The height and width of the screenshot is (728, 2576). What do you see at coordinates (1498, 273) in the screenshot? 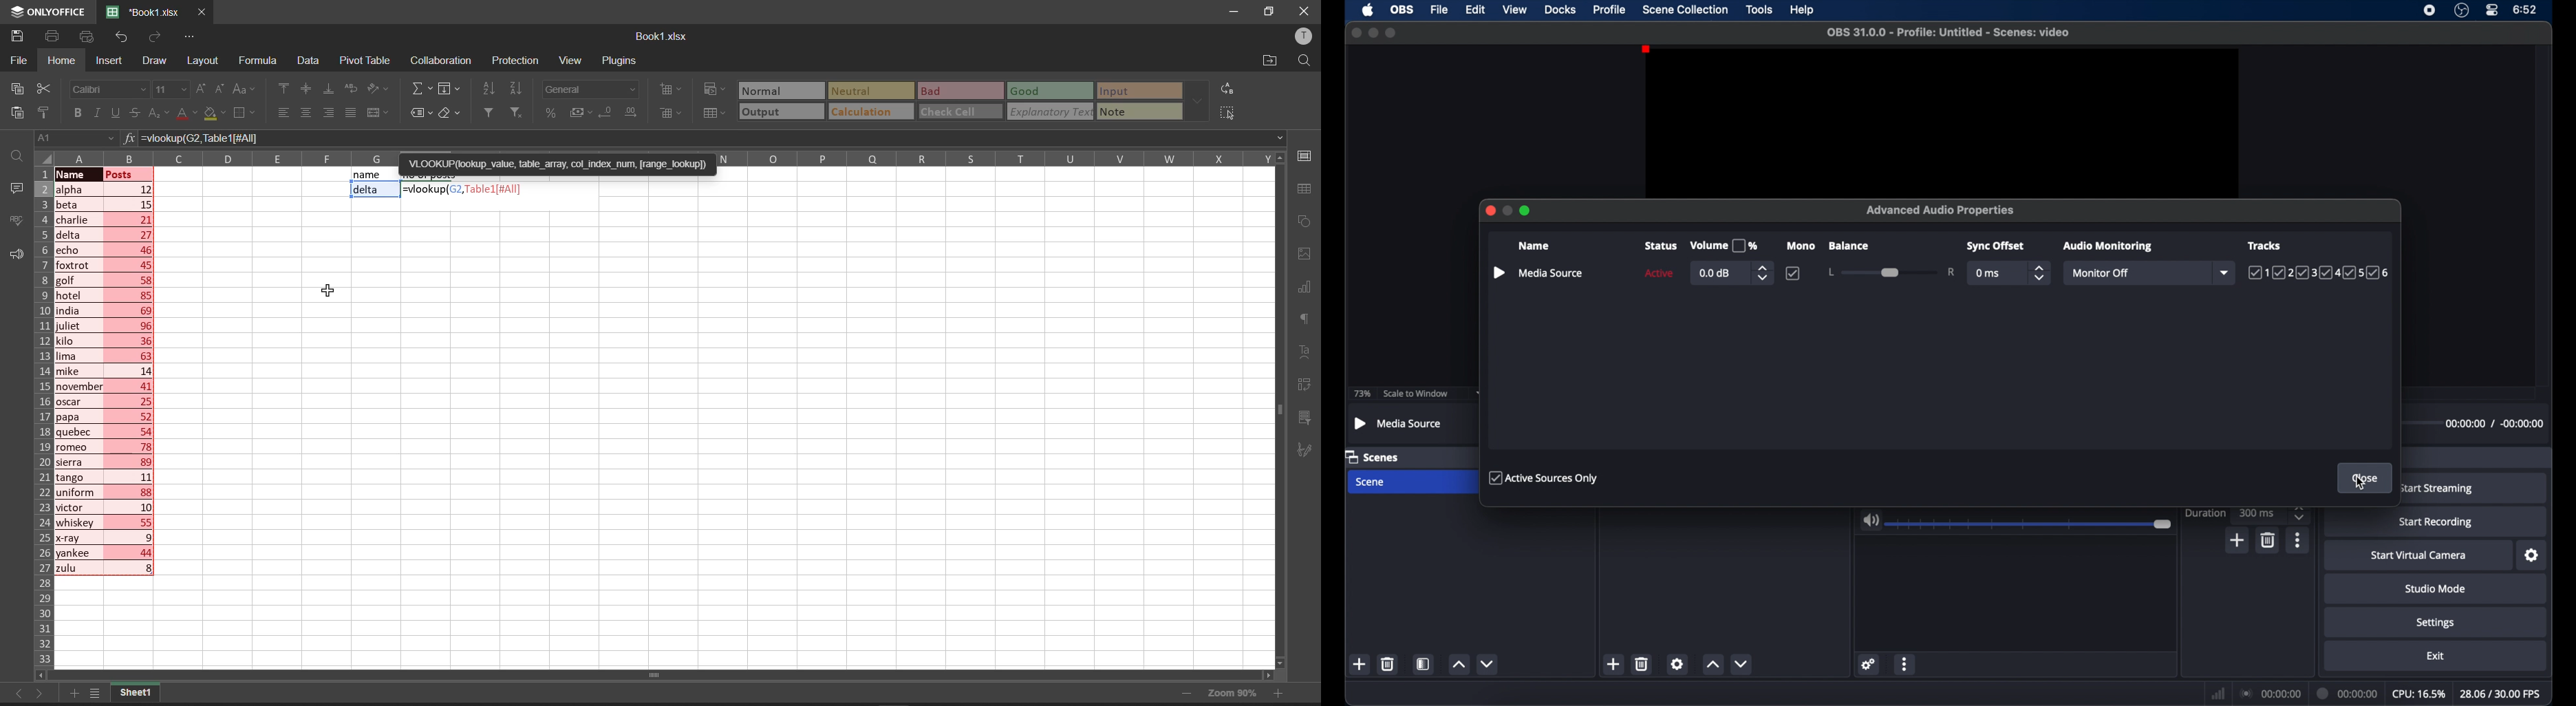
I see `play` at bounding box center [1498, 273].